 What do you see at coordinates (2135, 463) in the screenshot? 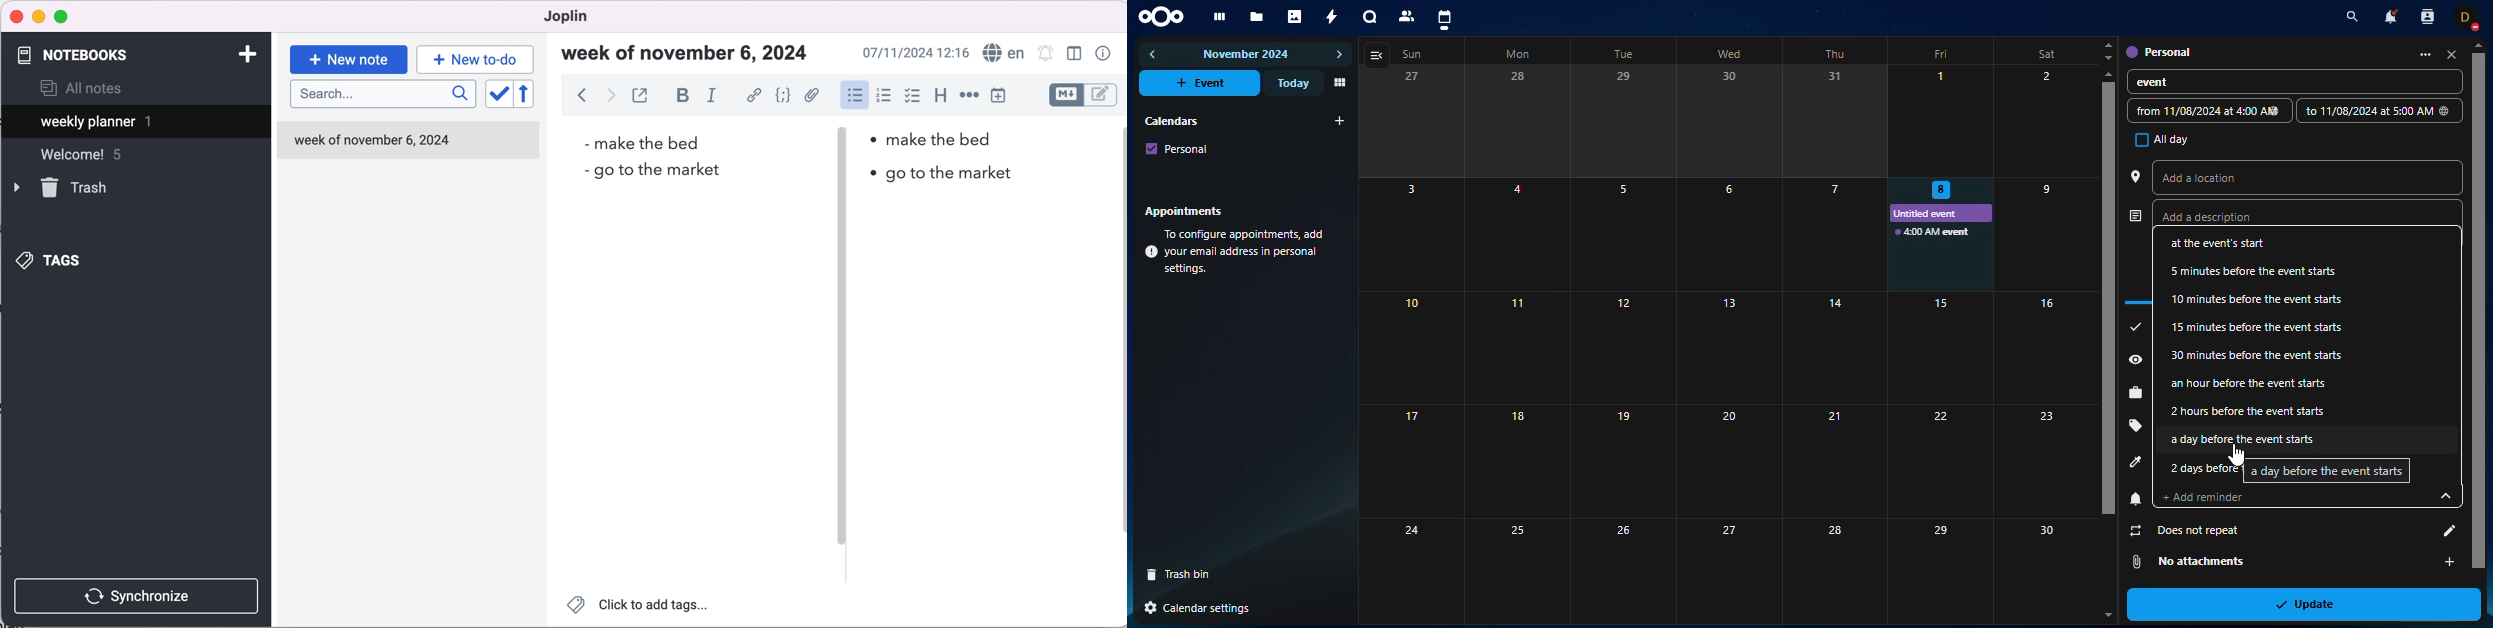
I see `profile` at bounding box center [2135, 463].